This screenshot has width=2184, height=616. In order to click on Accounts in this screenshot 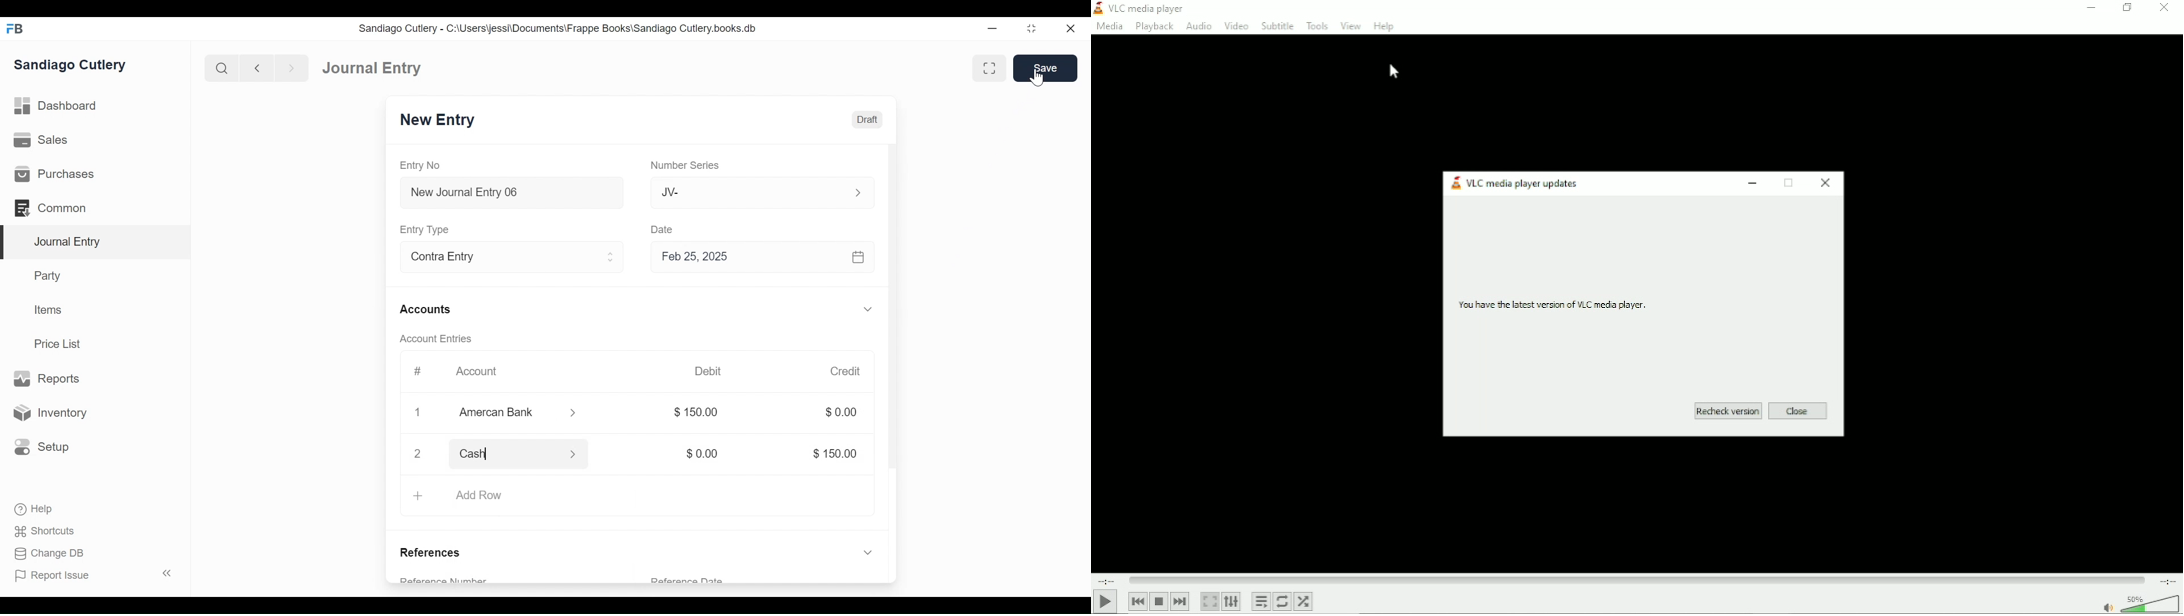, I will do `click(429, 310)`.